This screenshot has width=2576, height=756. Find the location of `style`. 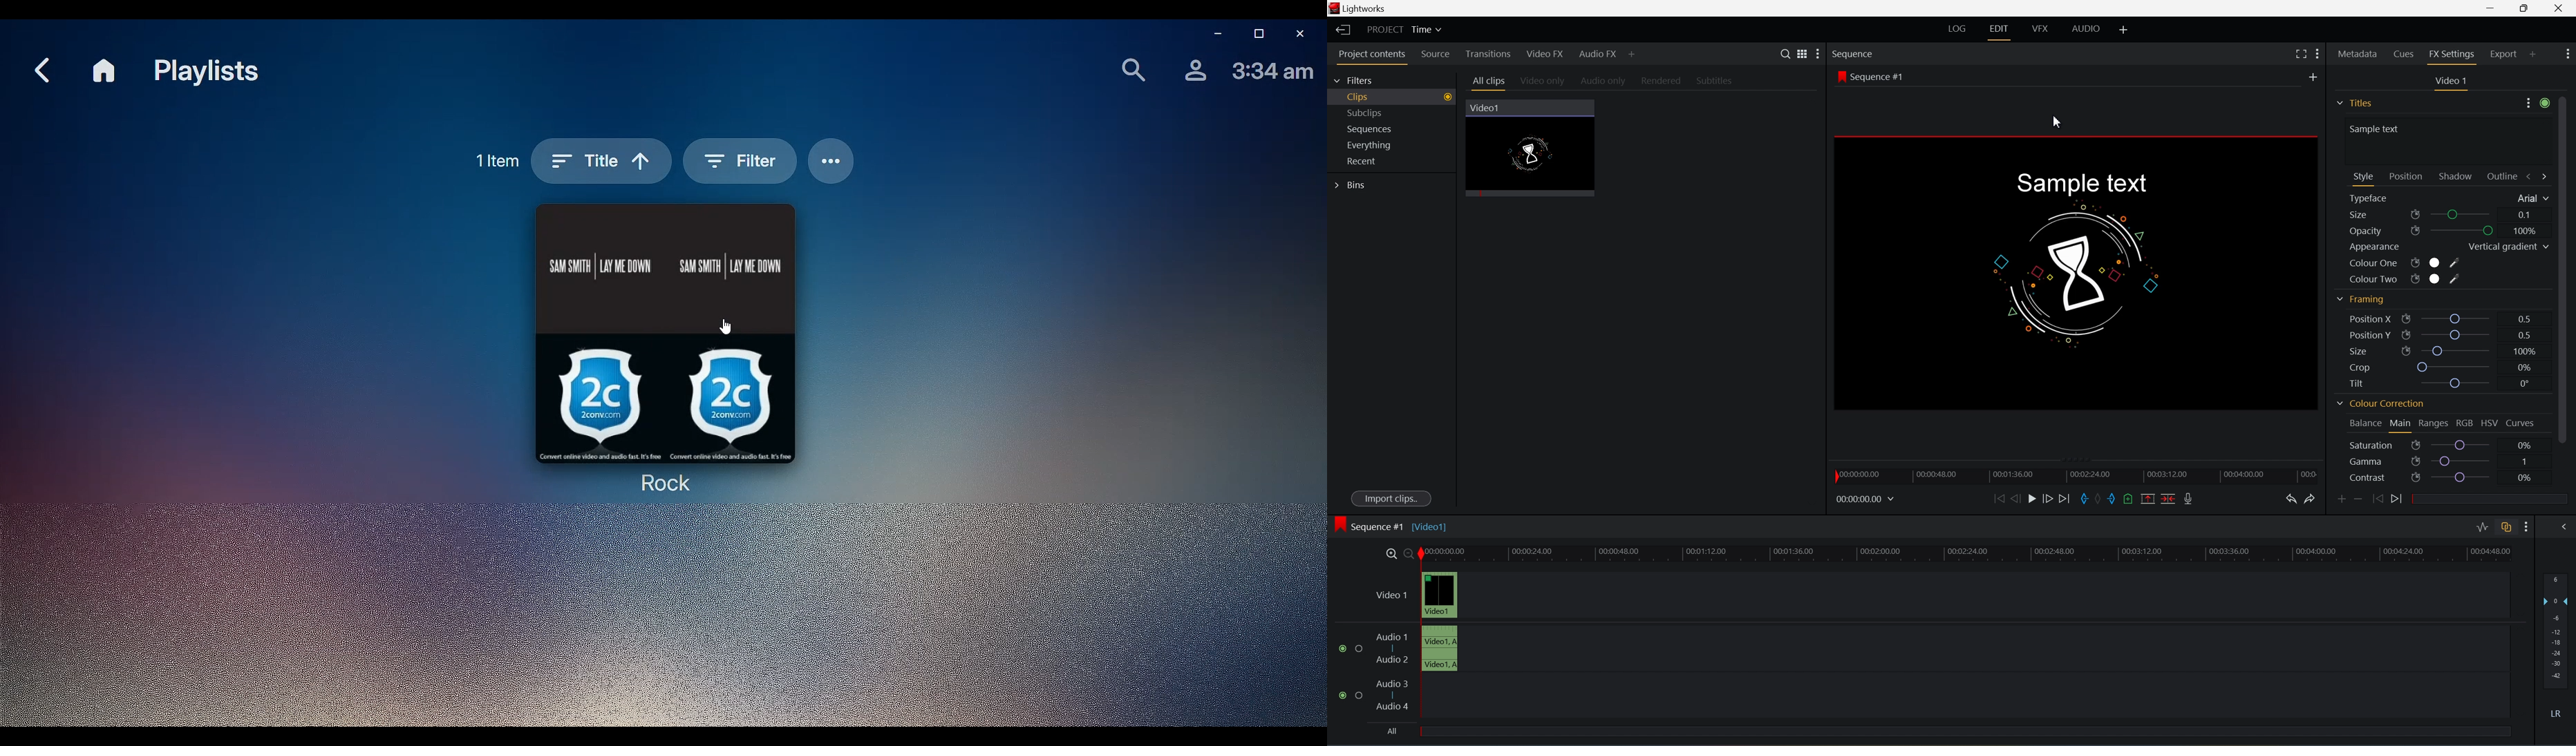

style is located at coordinates (2364, 176).